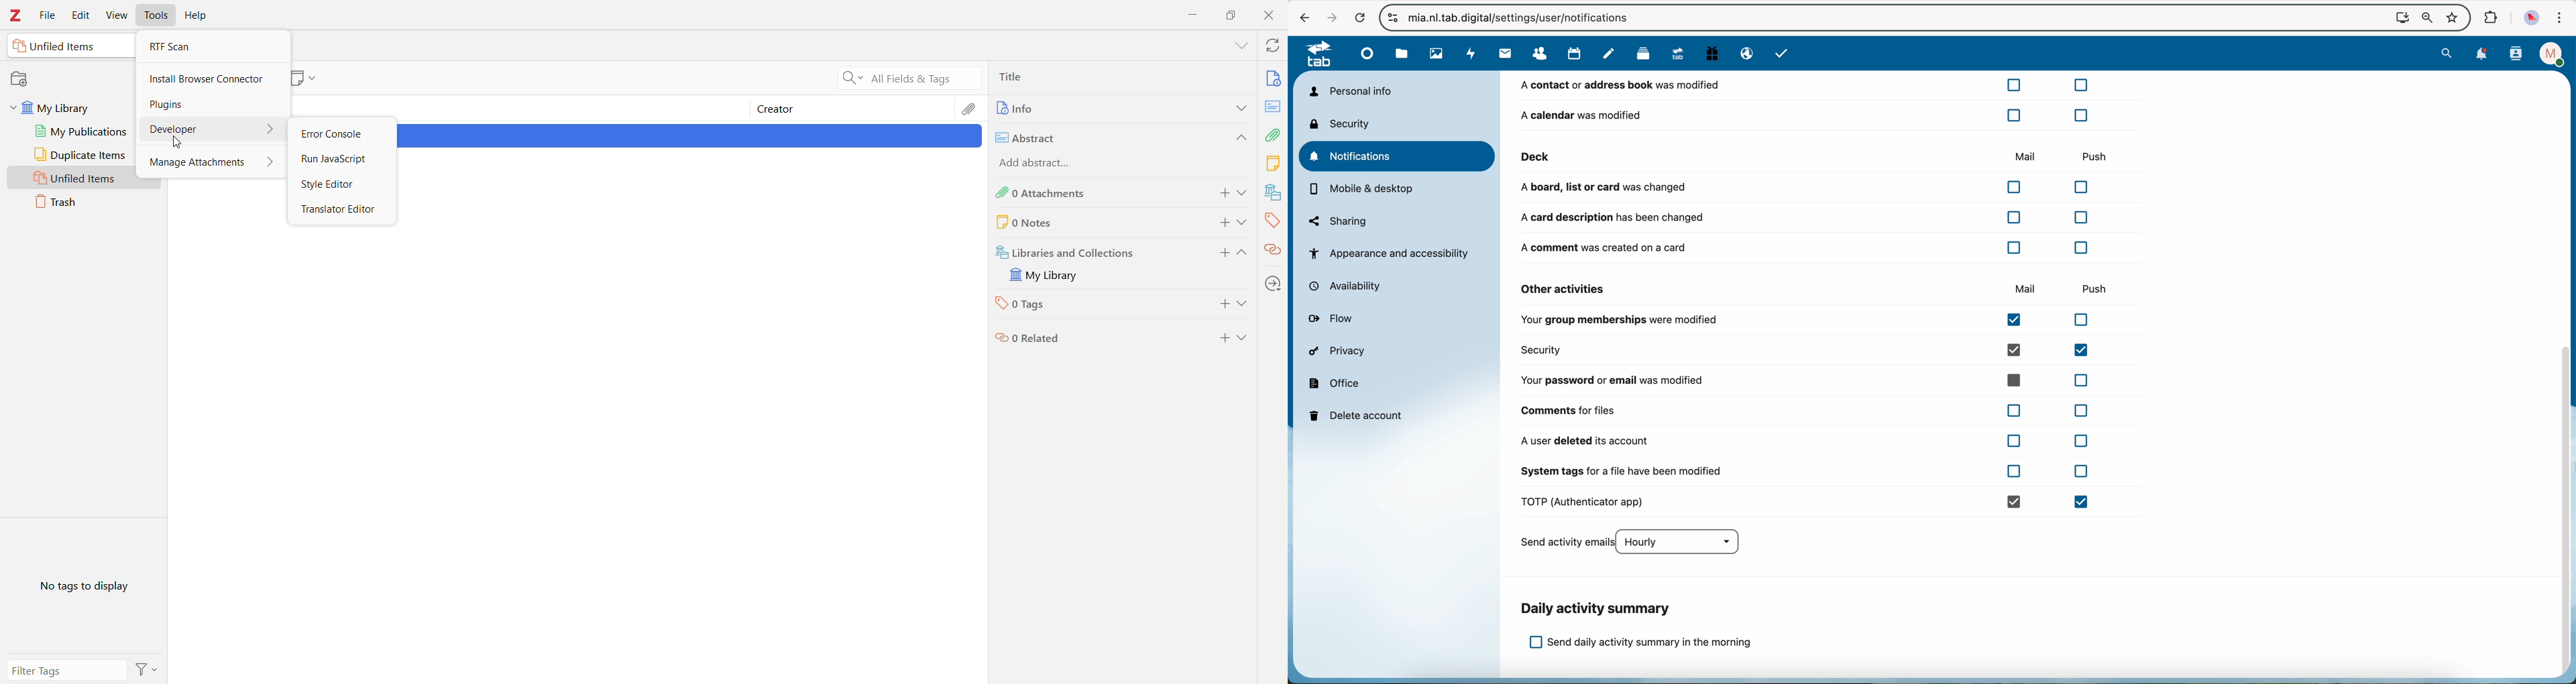 Image resolution: width=2576 pixels, height=700 pixels. What do you see at coordinates (1810, 410) in the screenshot?
I see `comments for files` at bounding box center [1810, 410].